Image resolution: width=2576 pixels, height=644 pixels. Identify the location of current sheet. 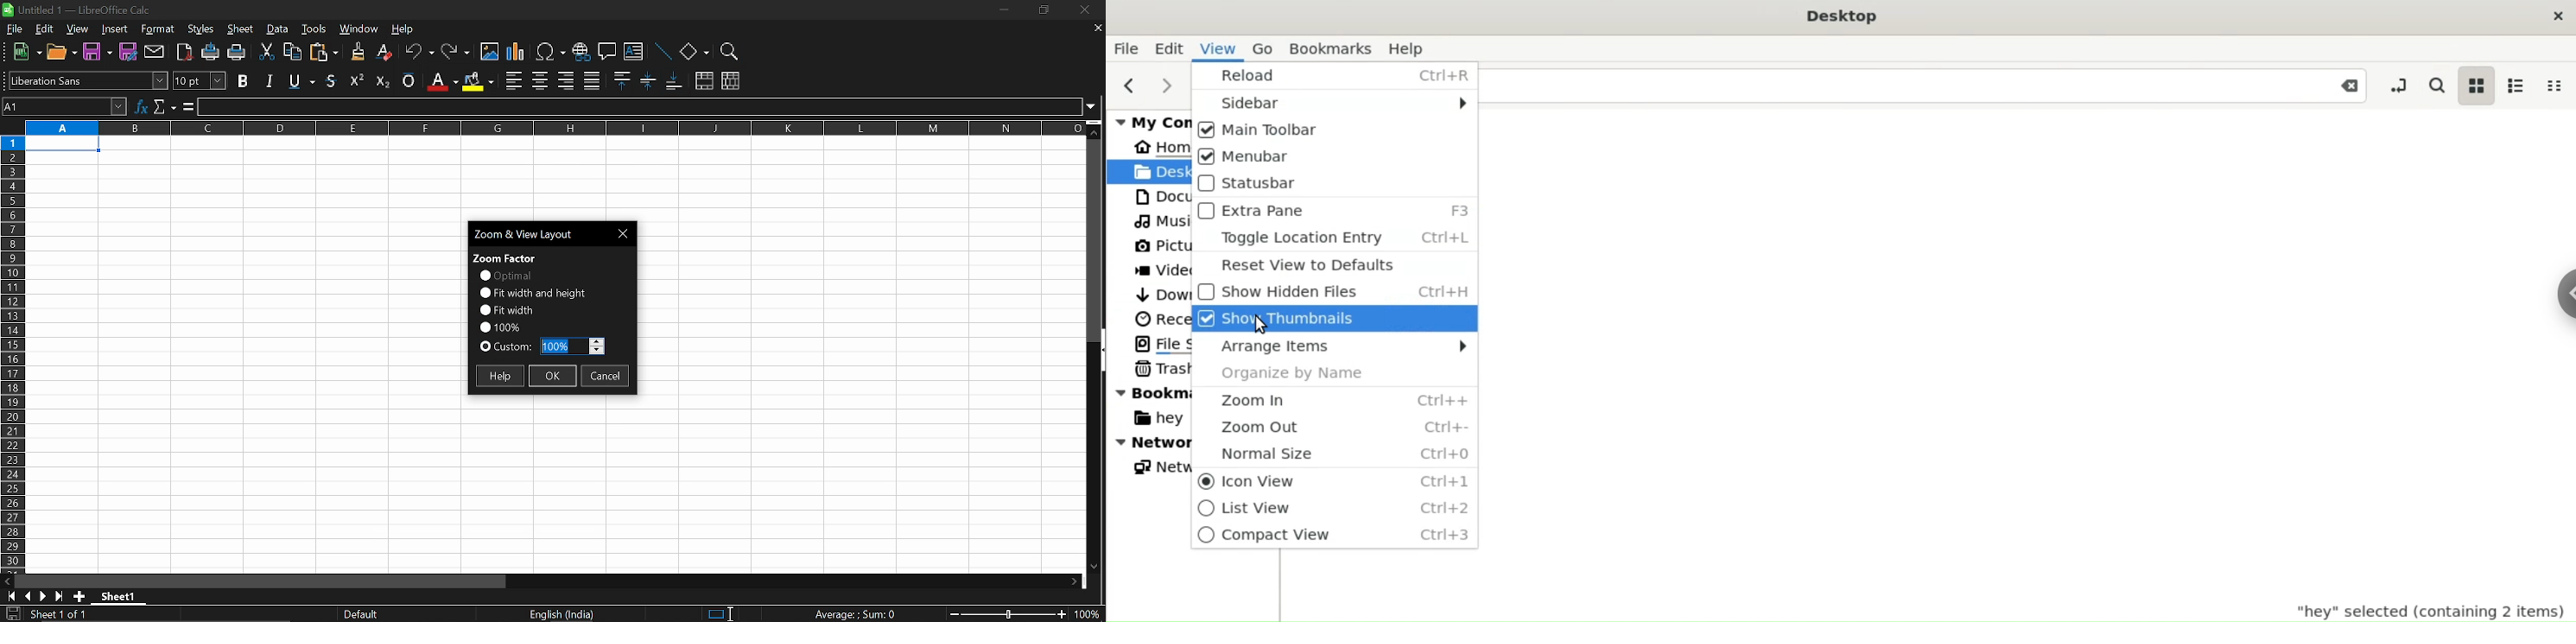
(67, 615).